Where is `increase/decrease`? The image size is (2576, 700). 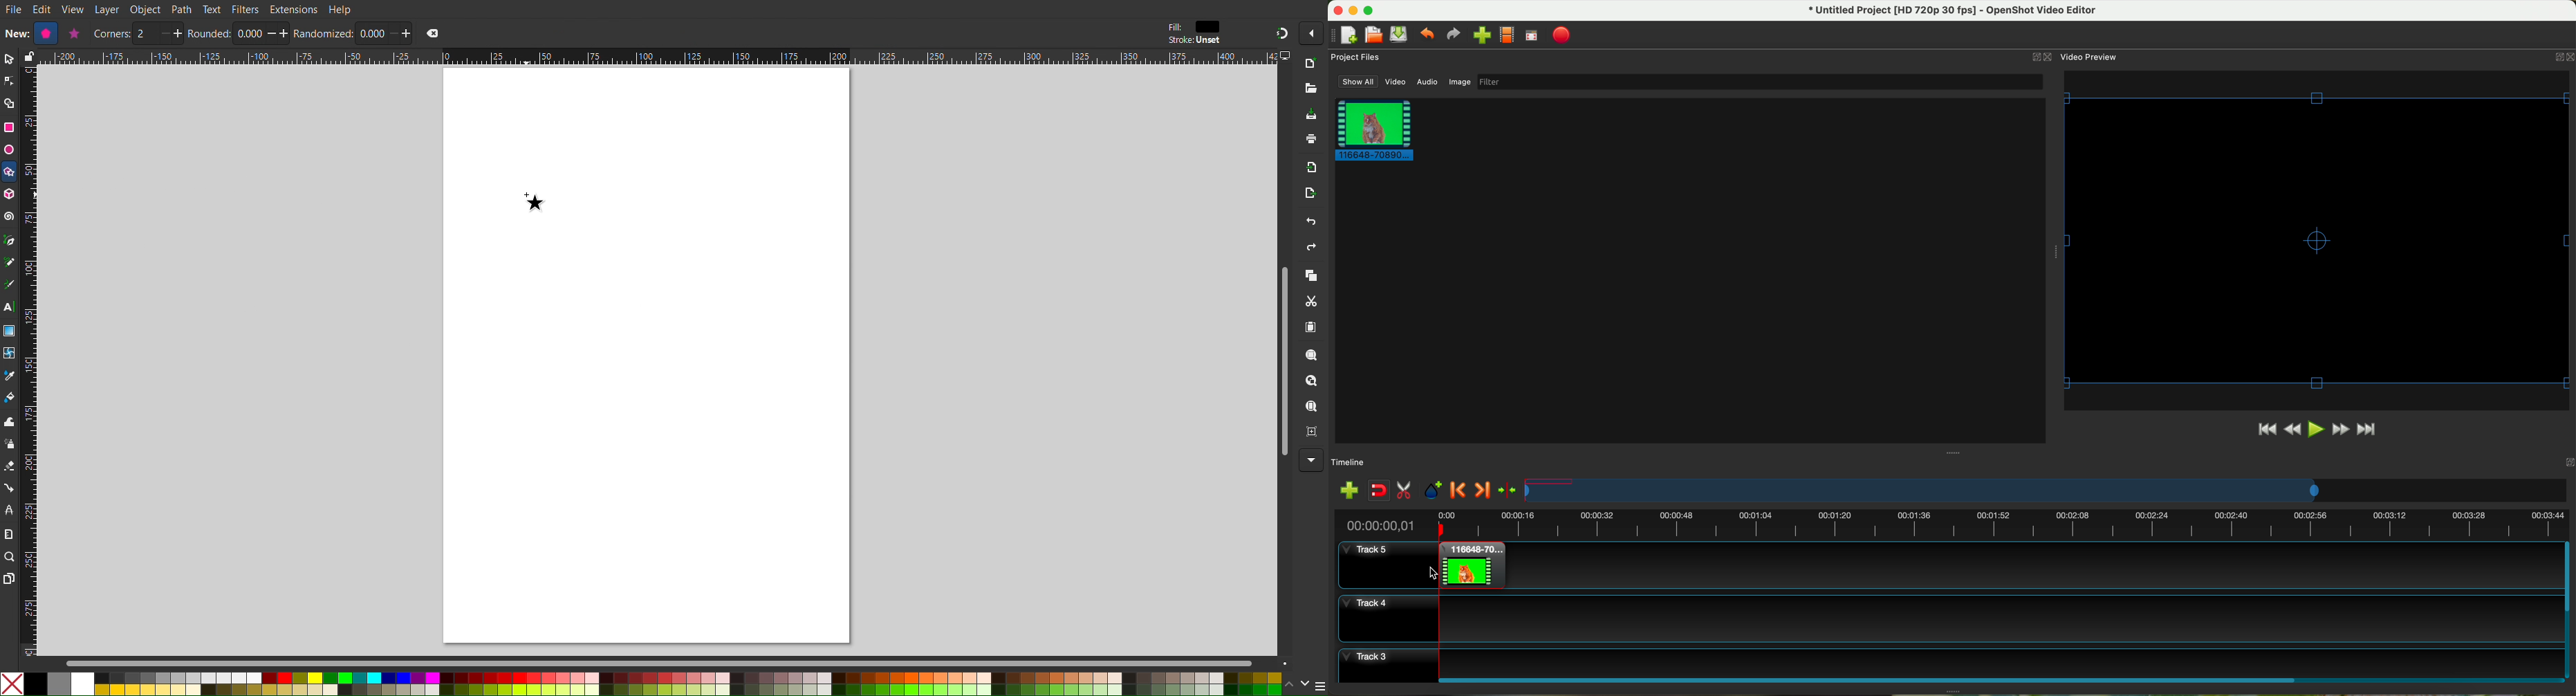 increase/decrease is located at coordinates (170, 33).